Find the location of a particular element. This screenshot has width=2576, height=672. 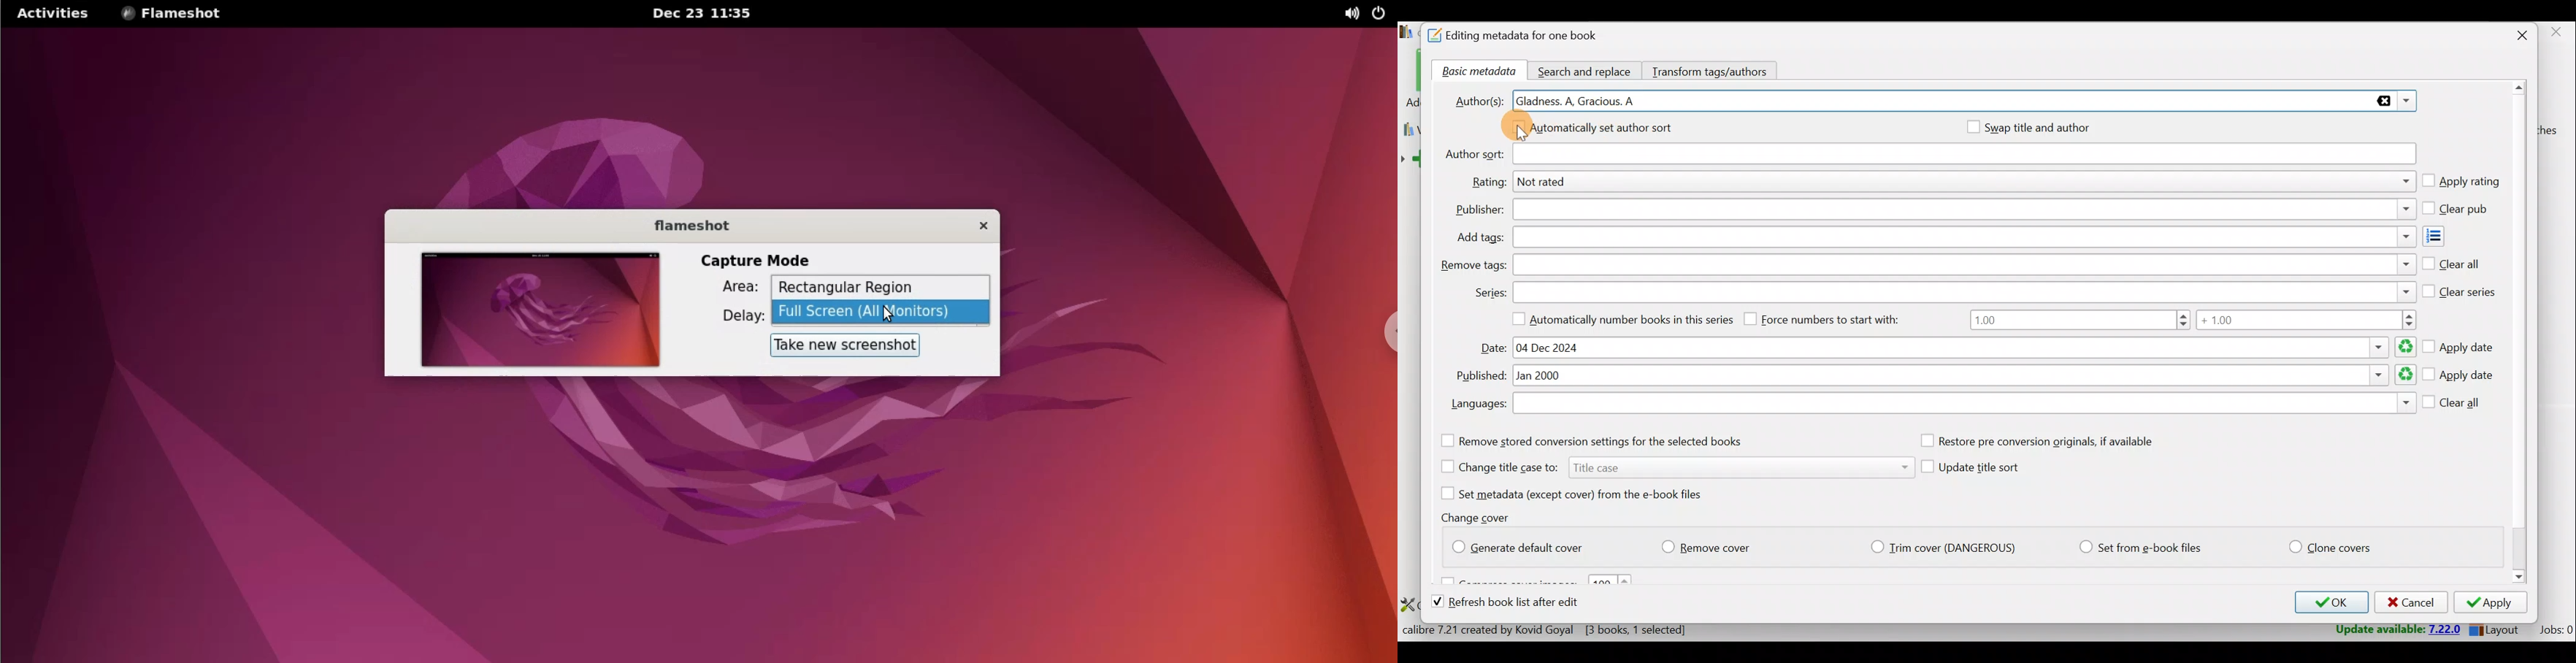

Set from e-book files is located at coordinates (2140, 548).